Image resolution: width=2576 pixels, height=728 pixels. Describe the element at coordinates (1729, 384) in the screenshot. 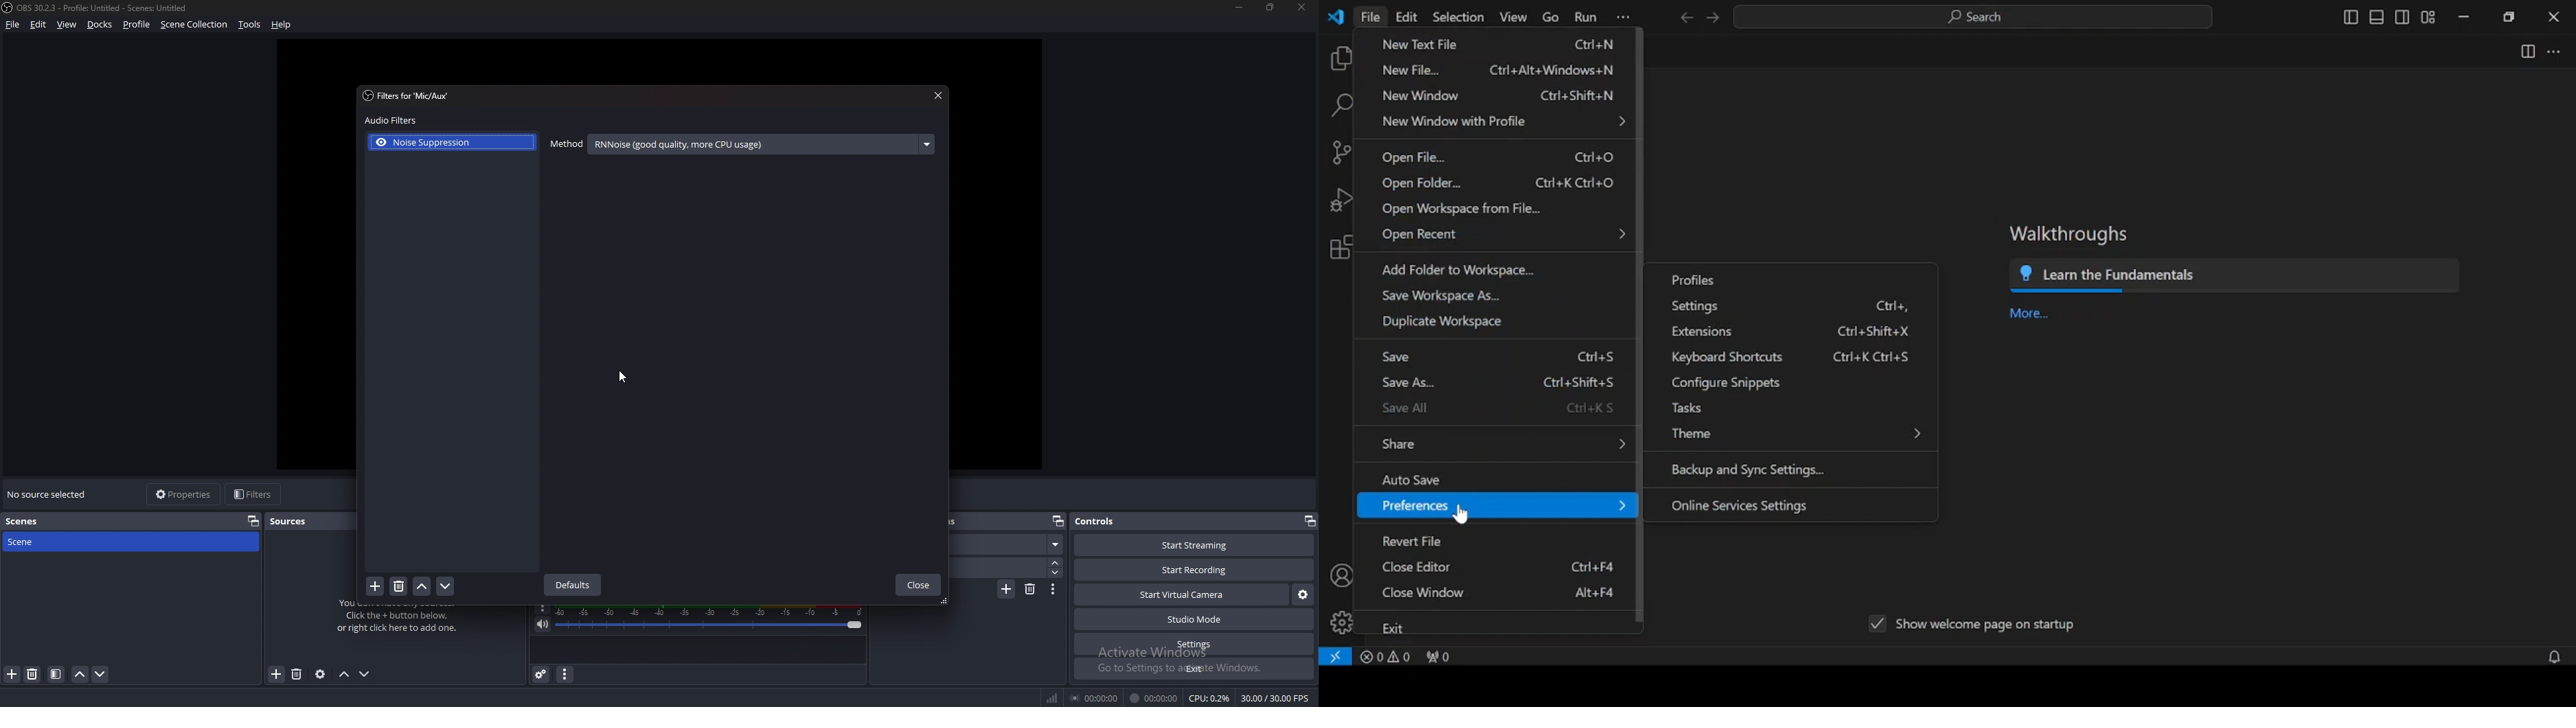

I see `configure snippets` at that location.